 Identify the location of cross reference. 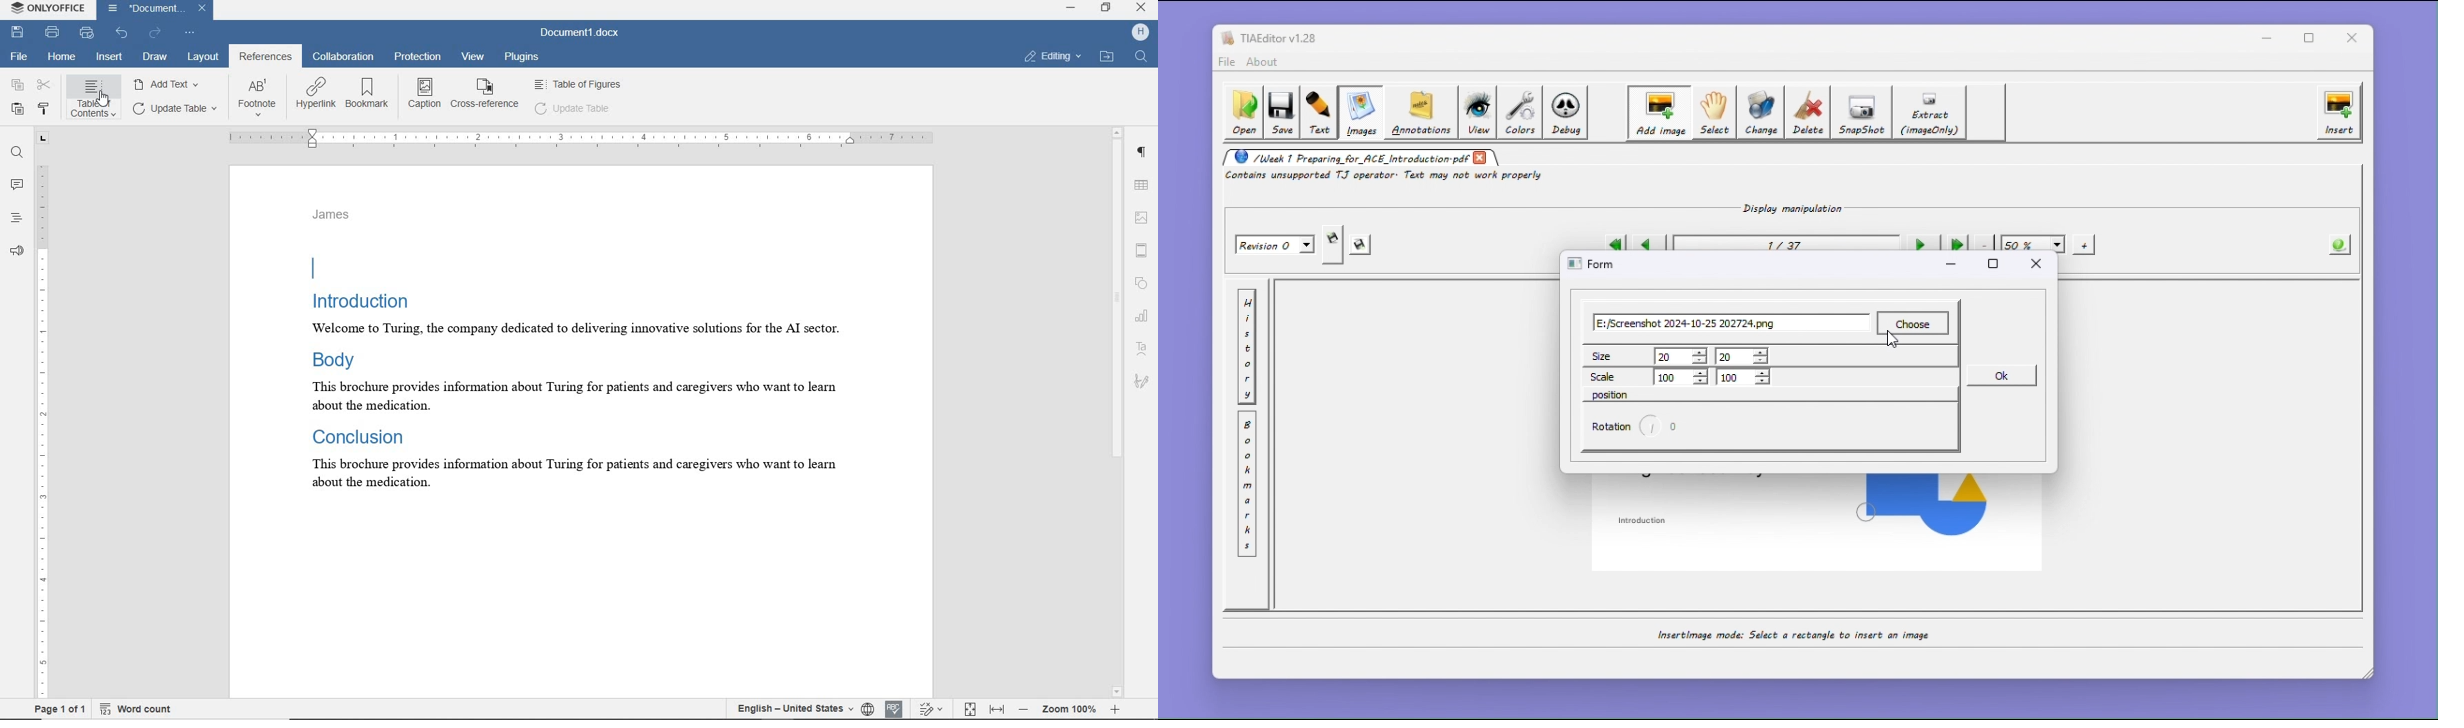
(486, 97).